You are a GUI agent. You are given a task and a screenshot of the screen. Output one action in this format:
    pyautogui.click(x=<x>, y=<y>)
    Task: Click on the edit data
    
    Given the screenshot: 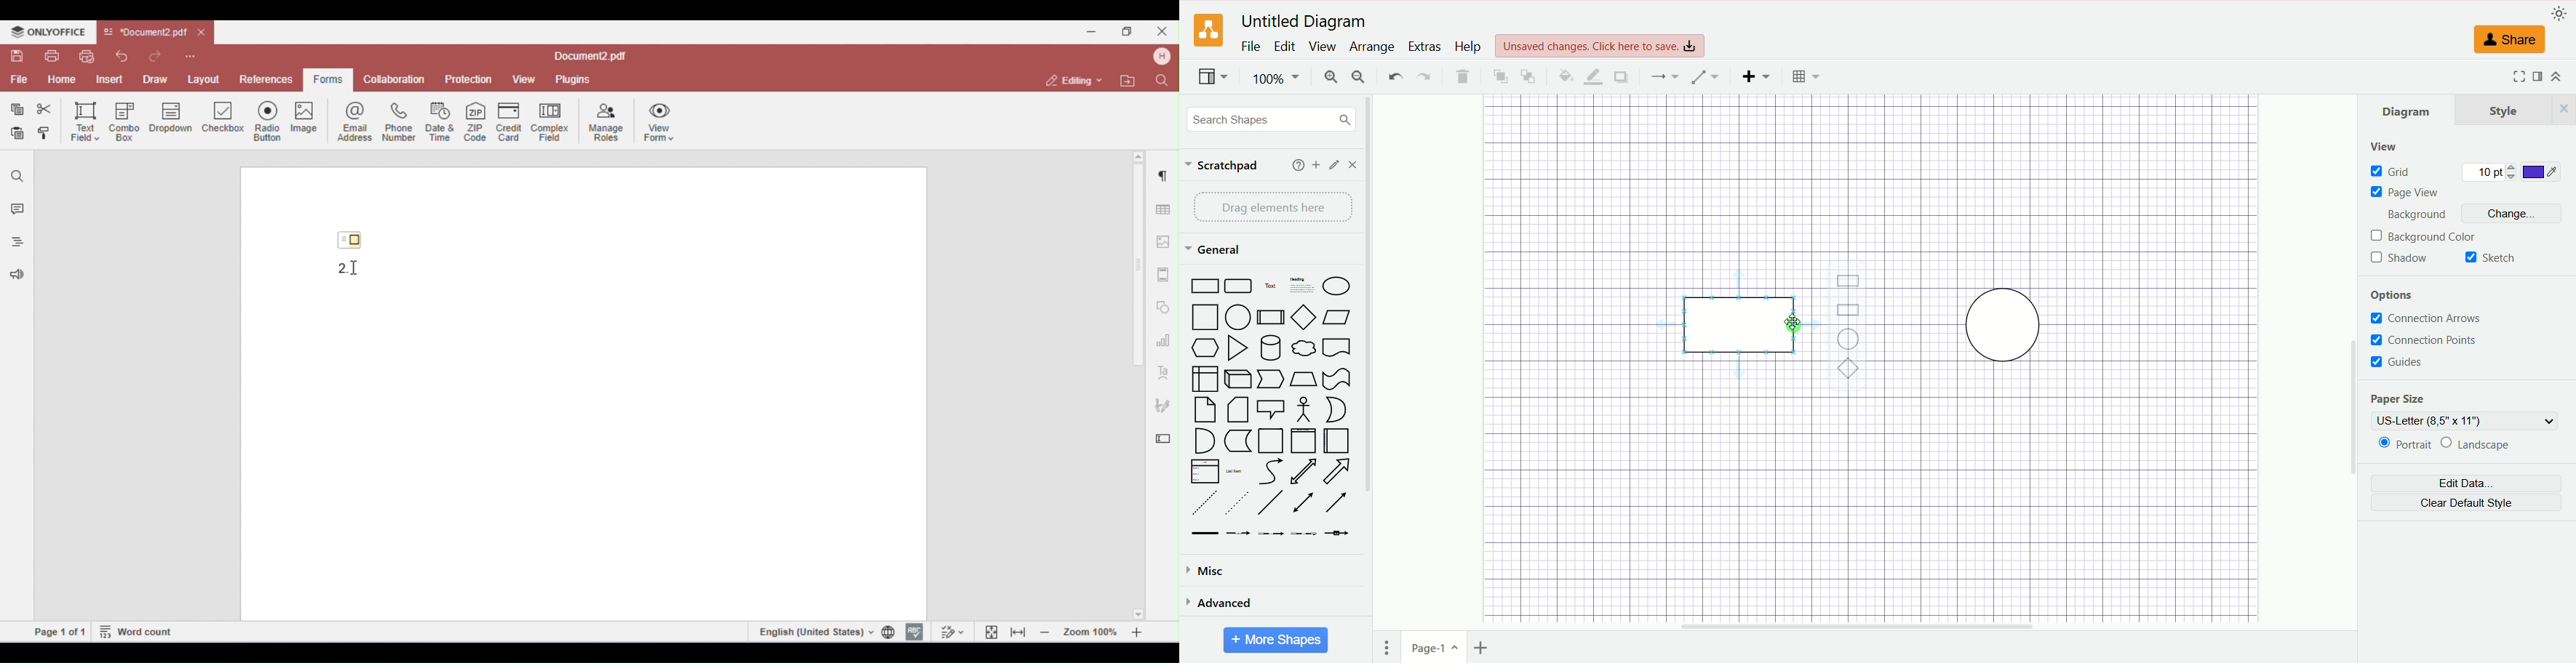 What is the action you would take?
    pyautogui.click(x=2468, y=483)
    